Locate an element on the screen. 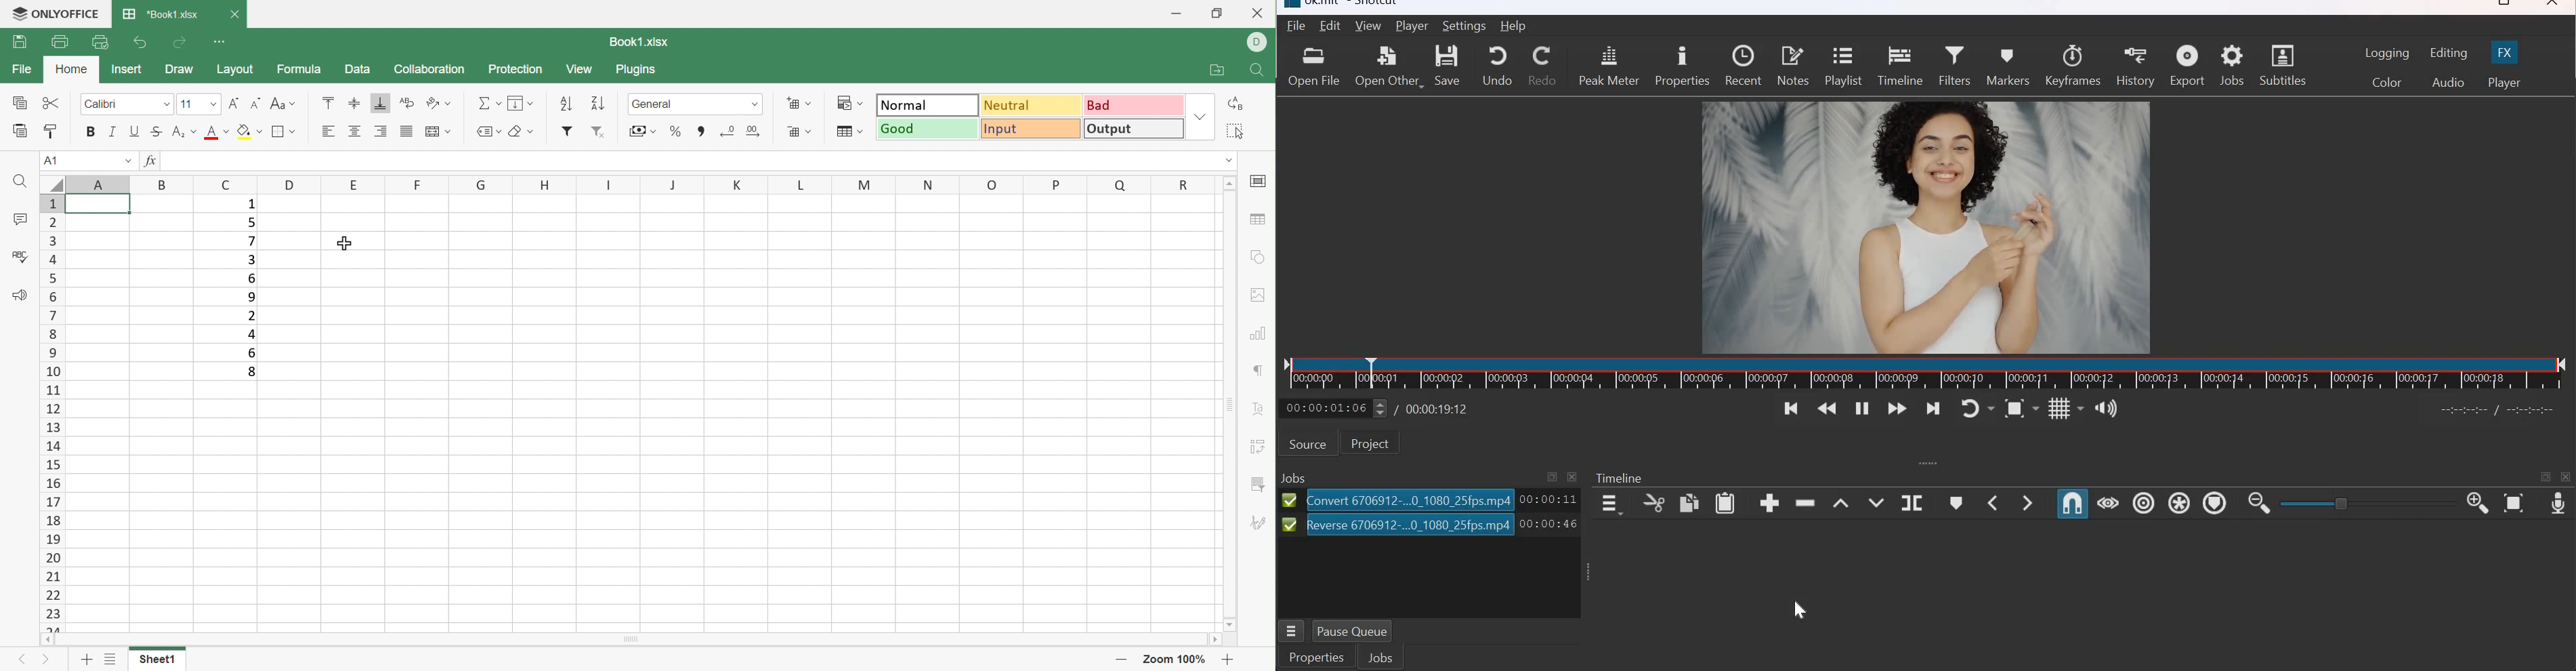  Merge and center is located at coordinates (436, 132).